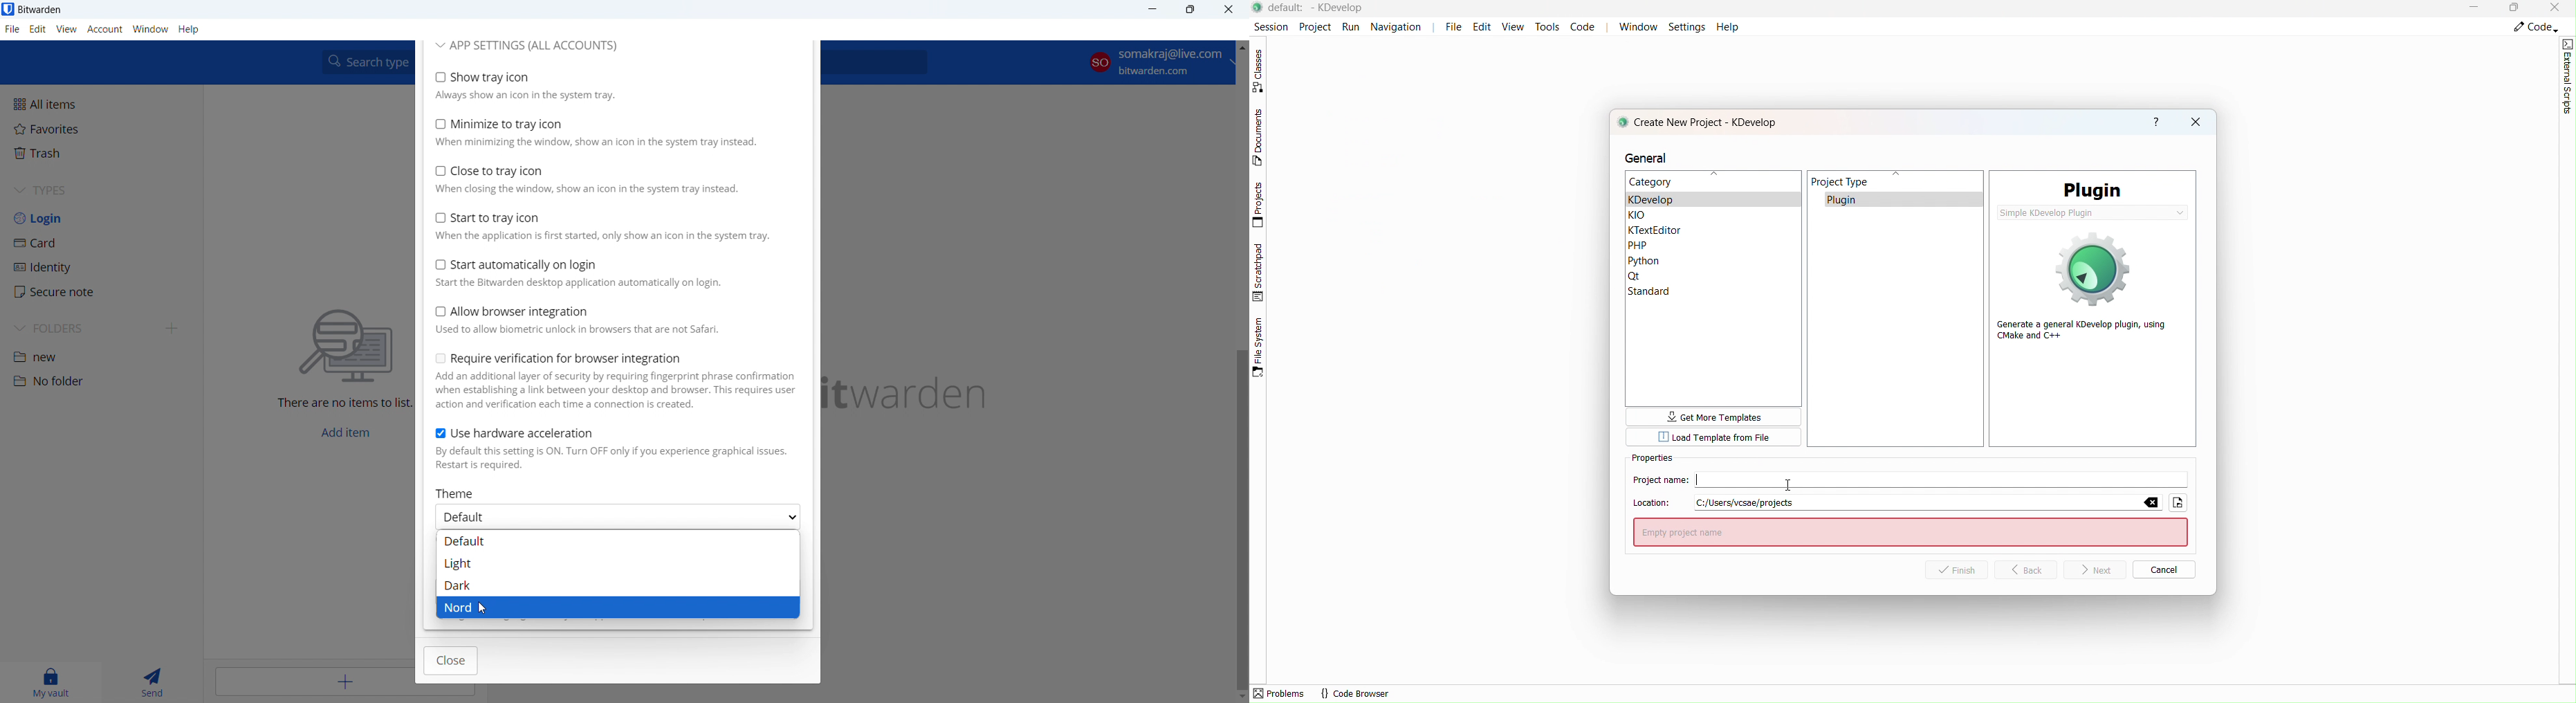 This screenshot has height=728, width=2576. Describe the element at coordinates (102, 355) in the screenshot. I see `folder 1` at that location.